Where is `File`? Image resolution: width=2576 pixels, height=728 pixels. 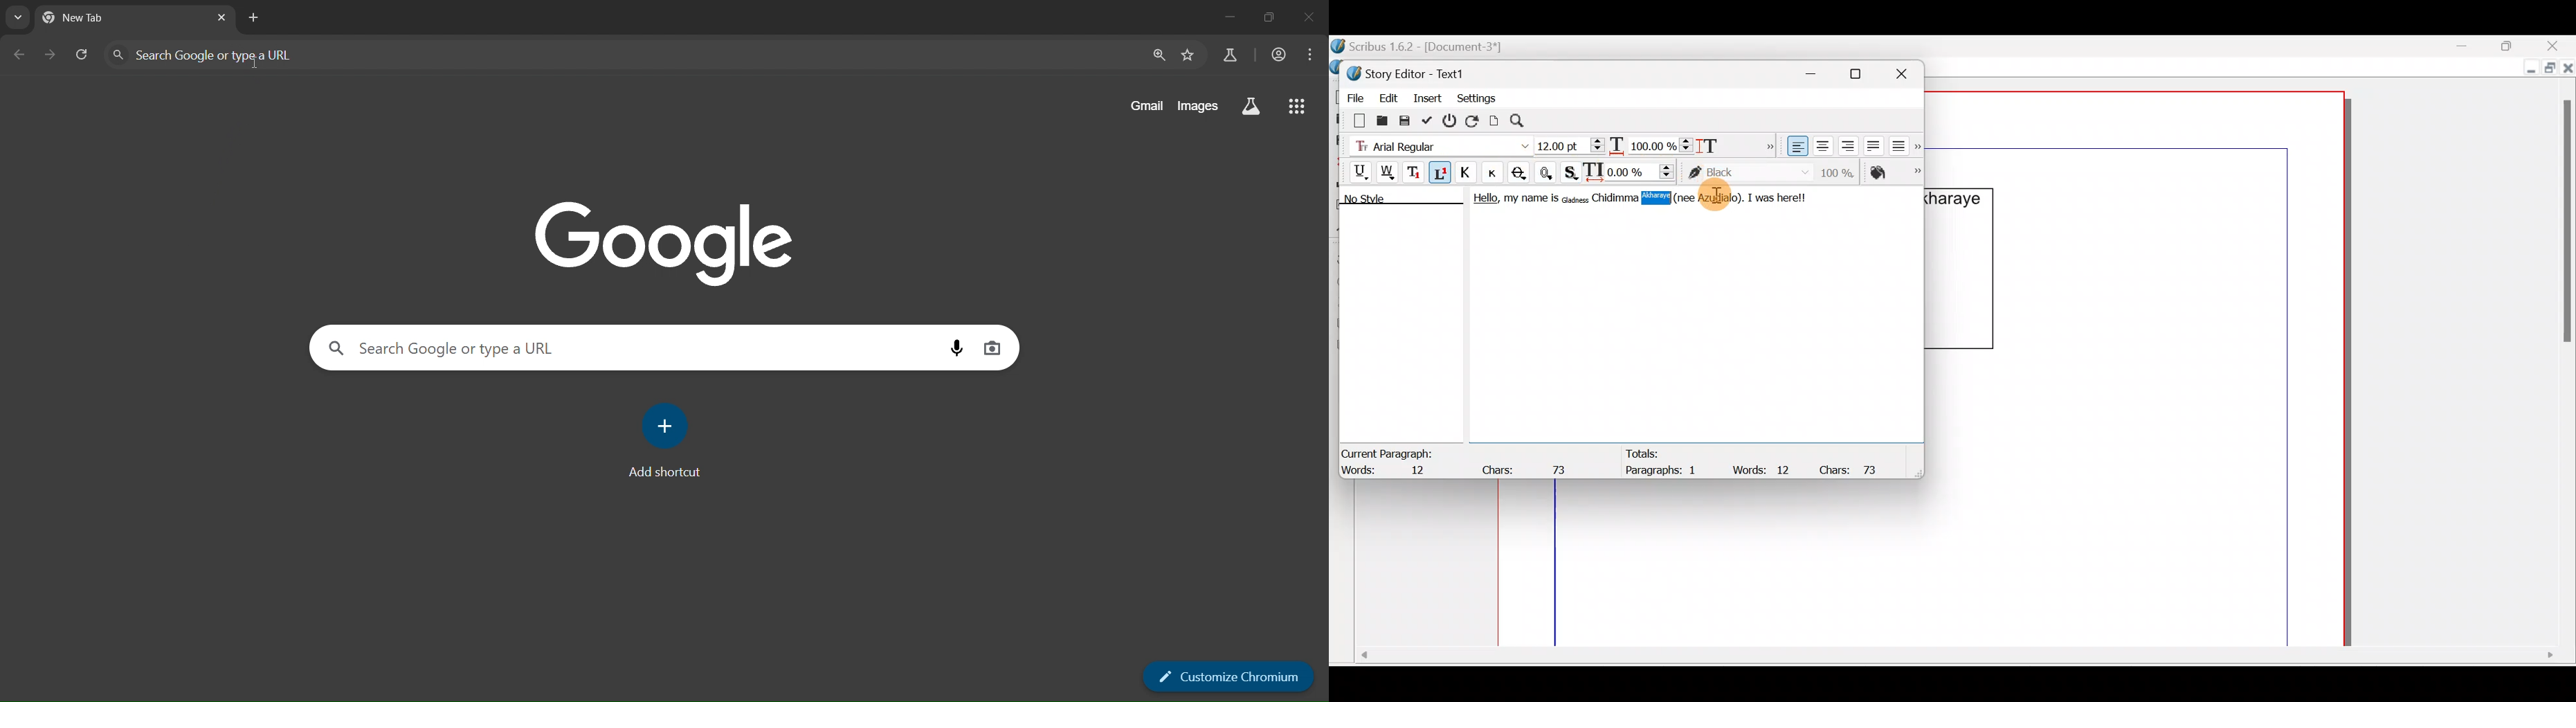
File is located at coordinates (1352, 96).